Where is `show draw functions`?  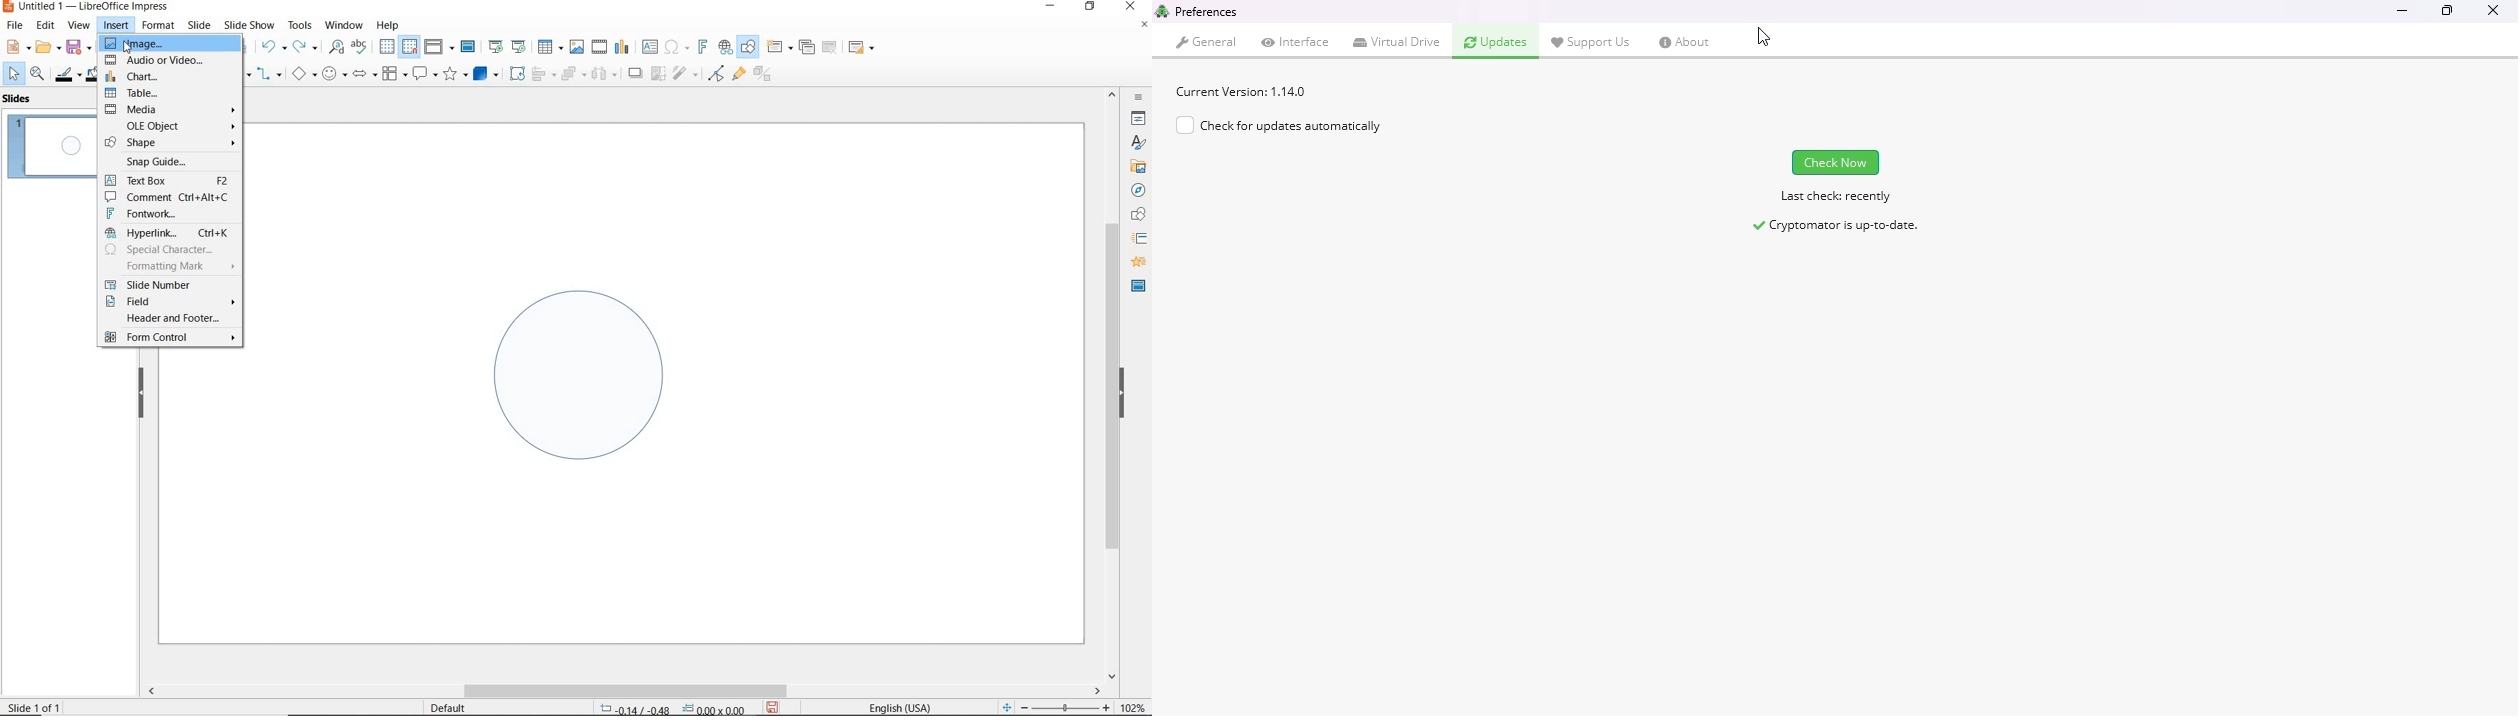 show draw functions is located at coordinates (748, 47).